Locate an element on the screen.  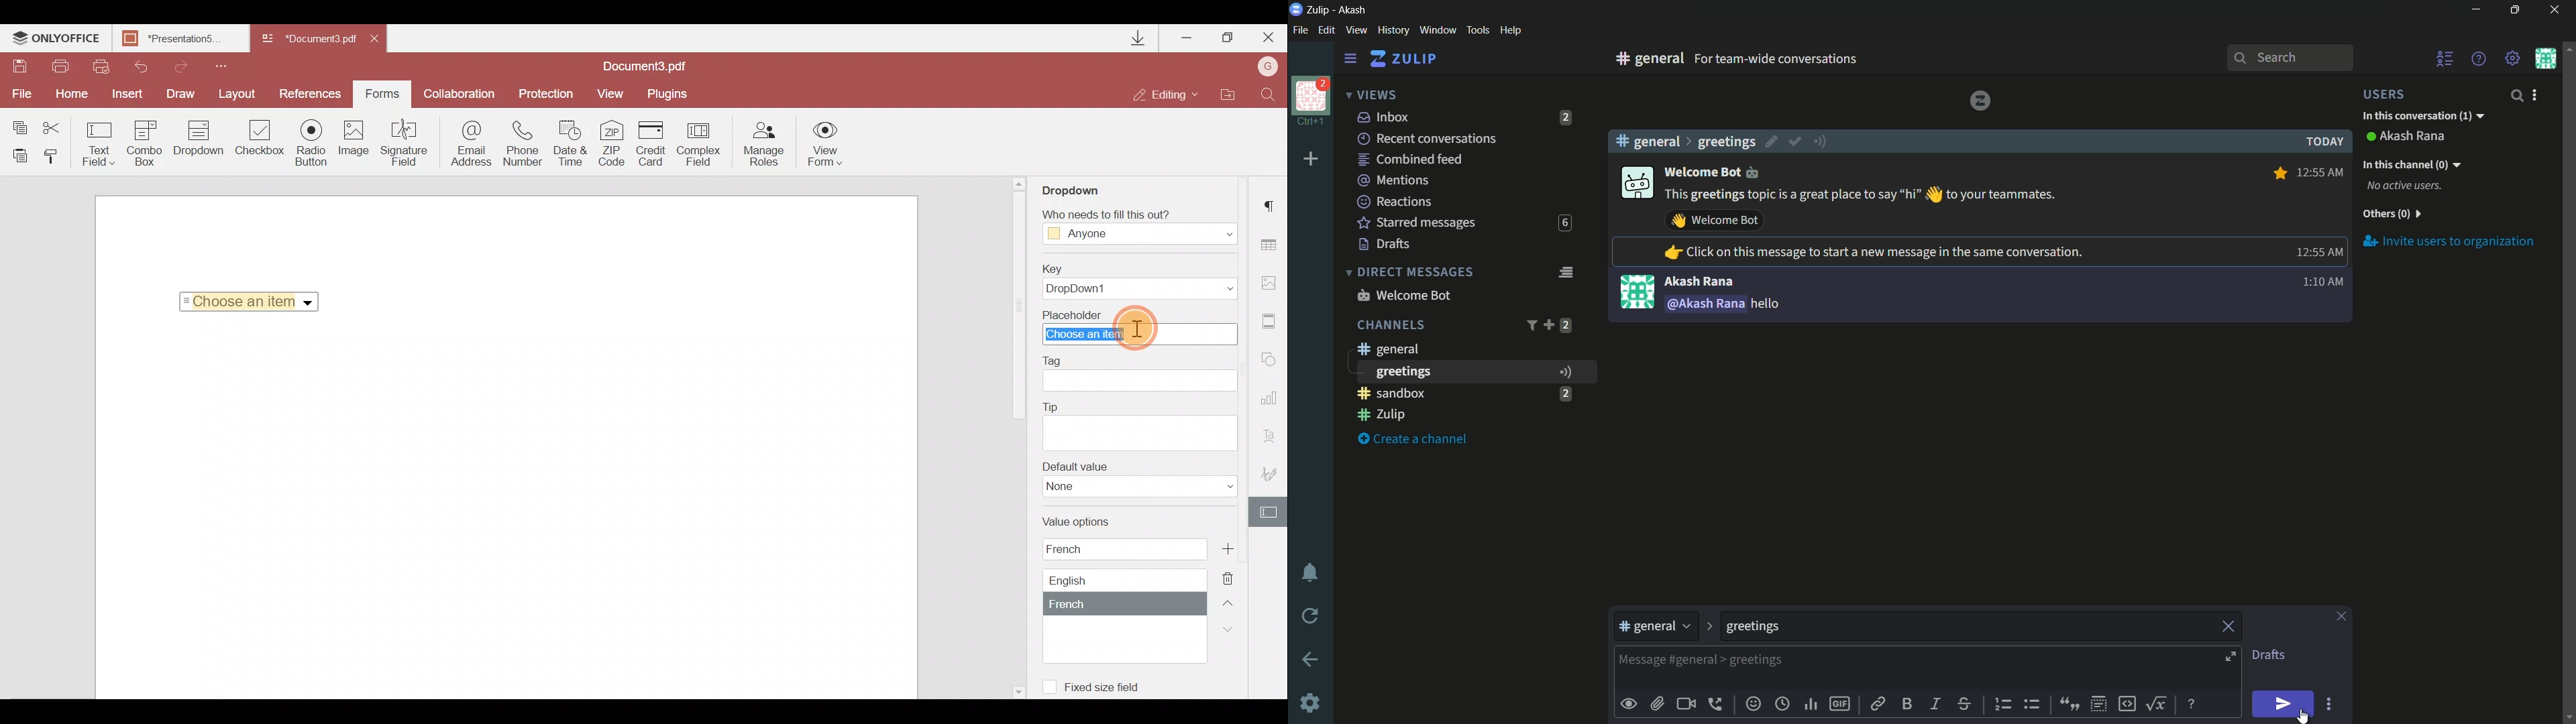
underordered list is located at coordinates (2031, 703).